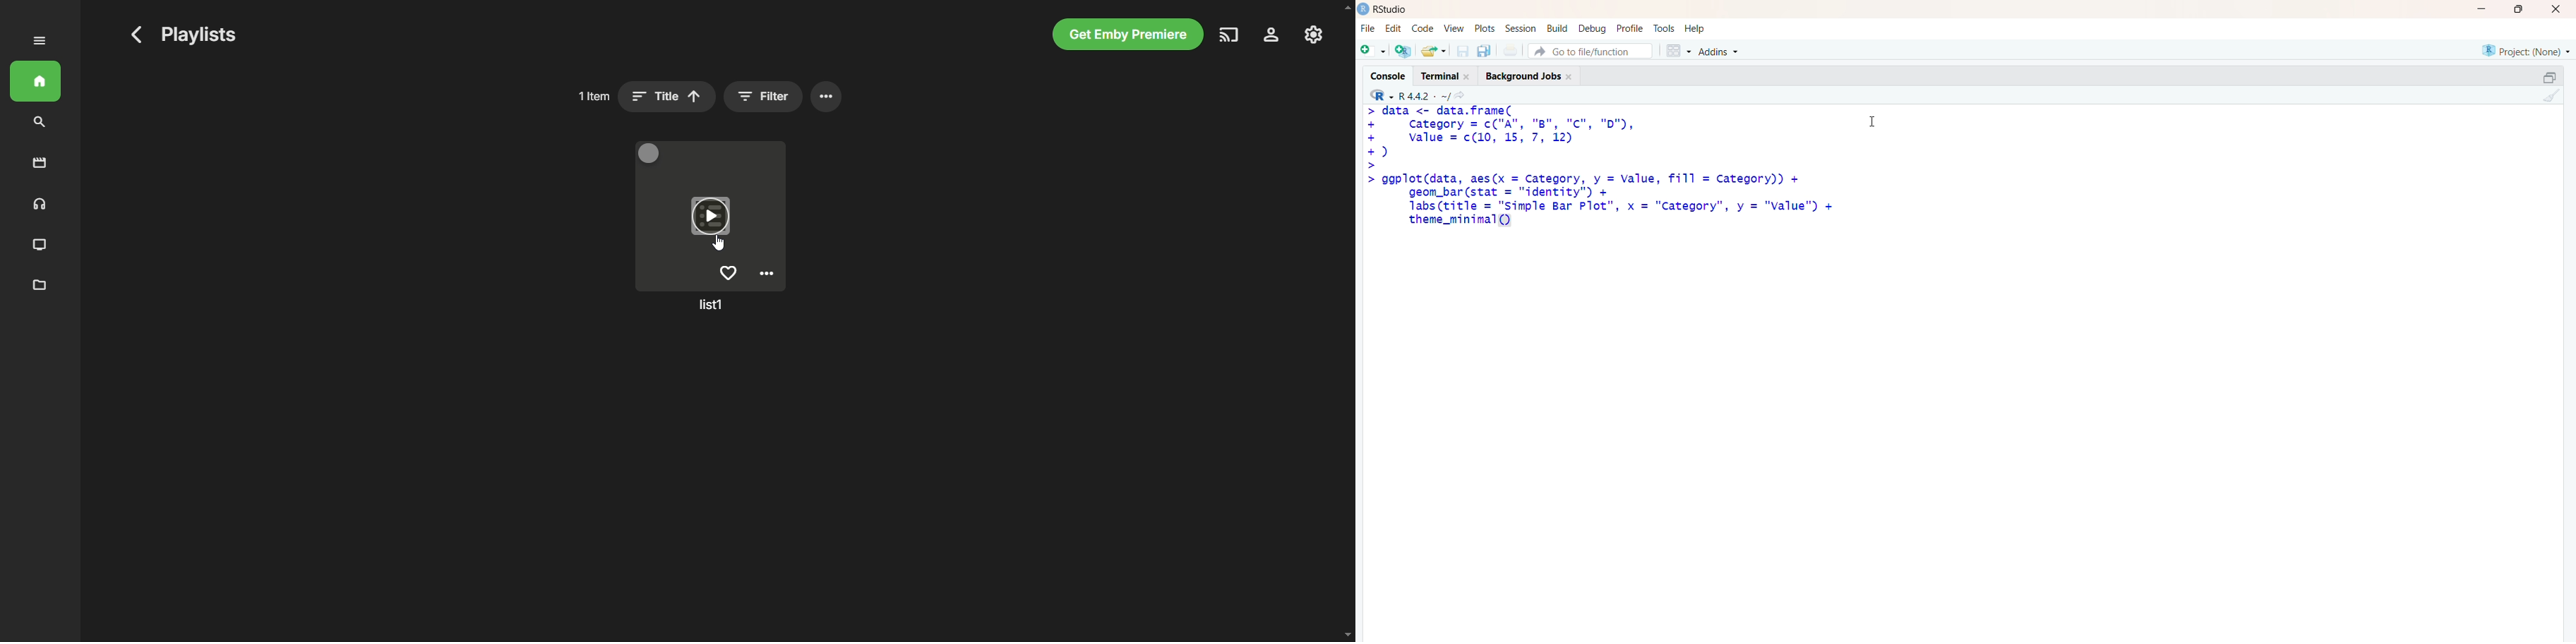  I want to click on Terminal, so click(1443, 74).